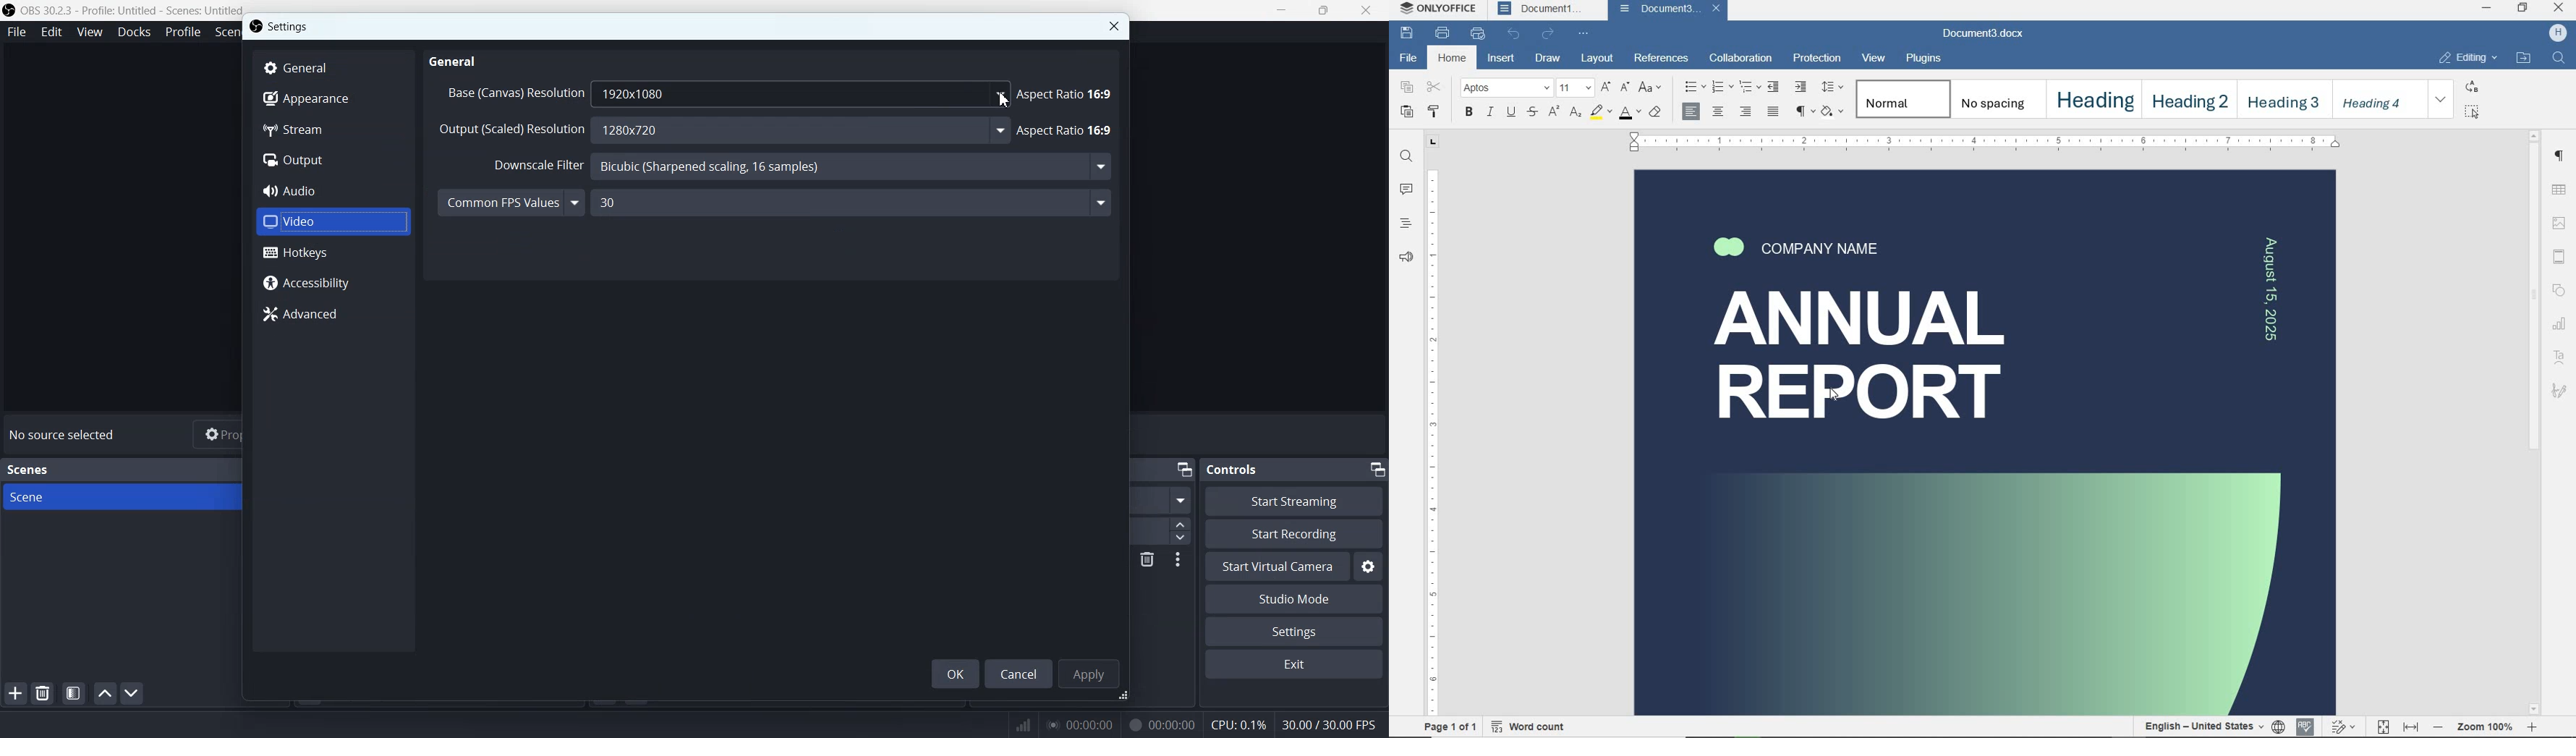 Image resolution: width=2576 pixels, height=756 pixels. What do you see at coordinates (121, 496) in the screenshot?
I see `Scene ` at bounding box center [121, 496].